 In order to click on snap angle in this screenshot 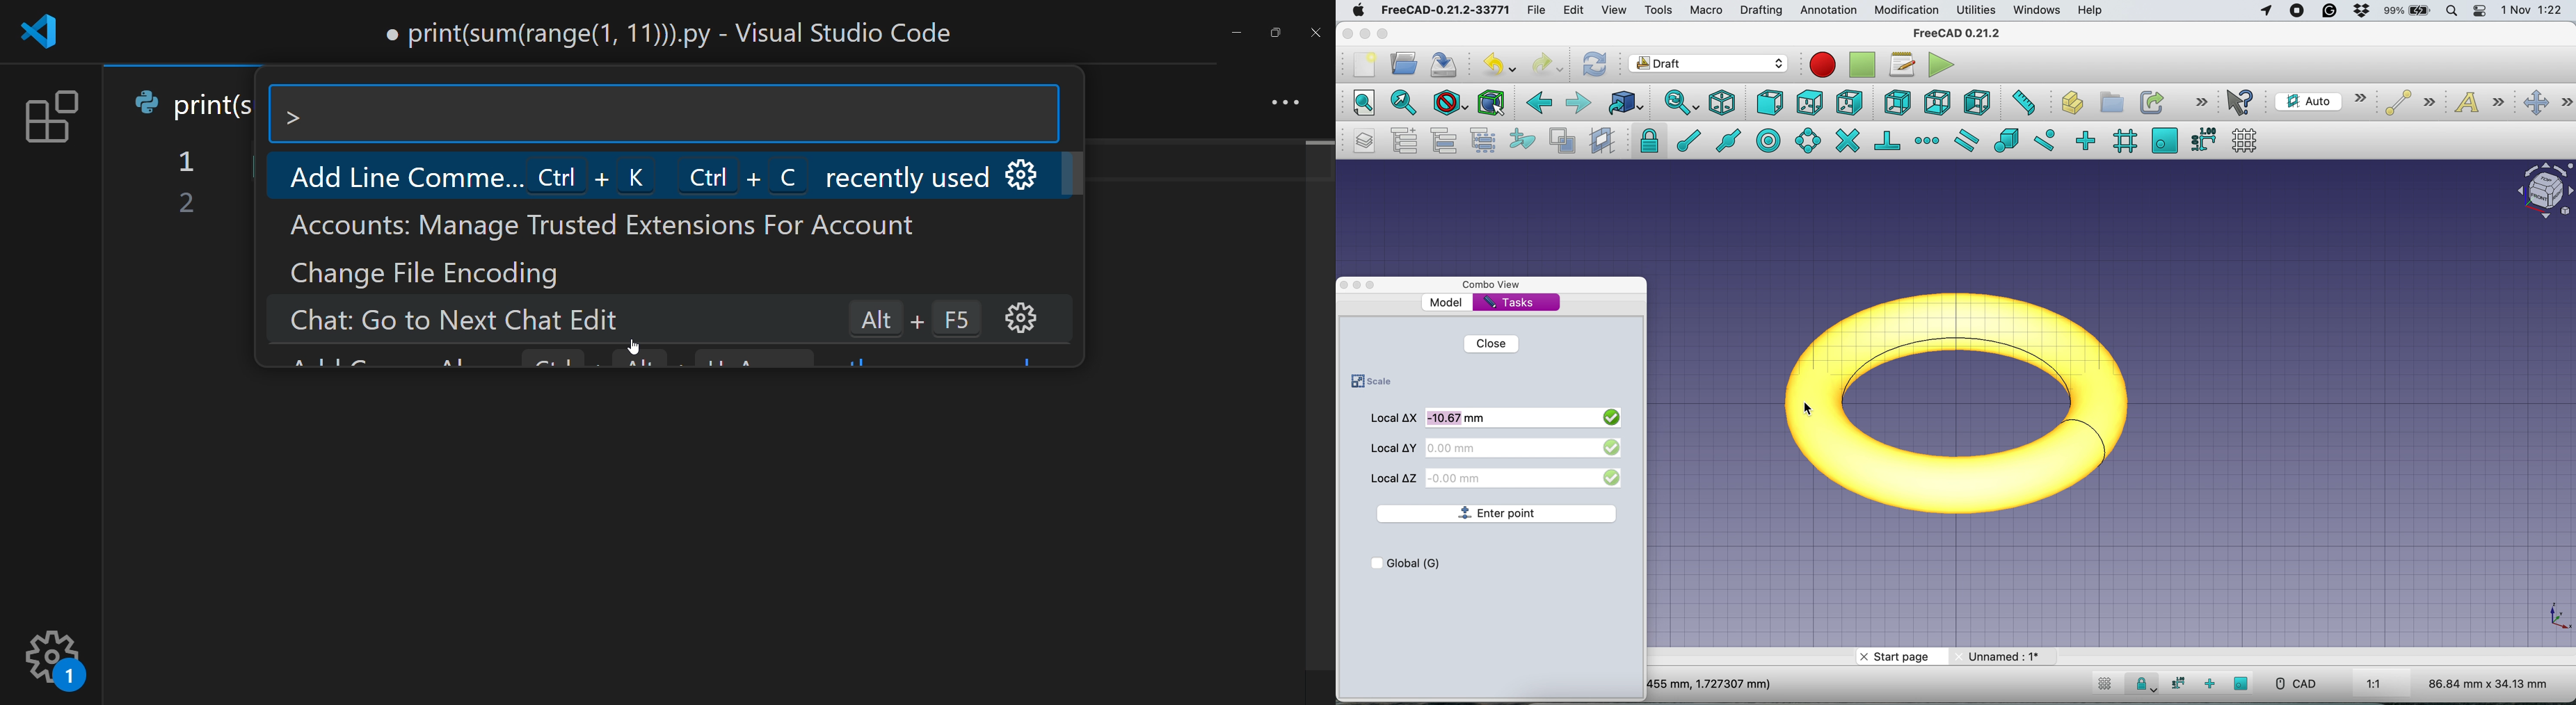, I will do `click(1808, 140)`.